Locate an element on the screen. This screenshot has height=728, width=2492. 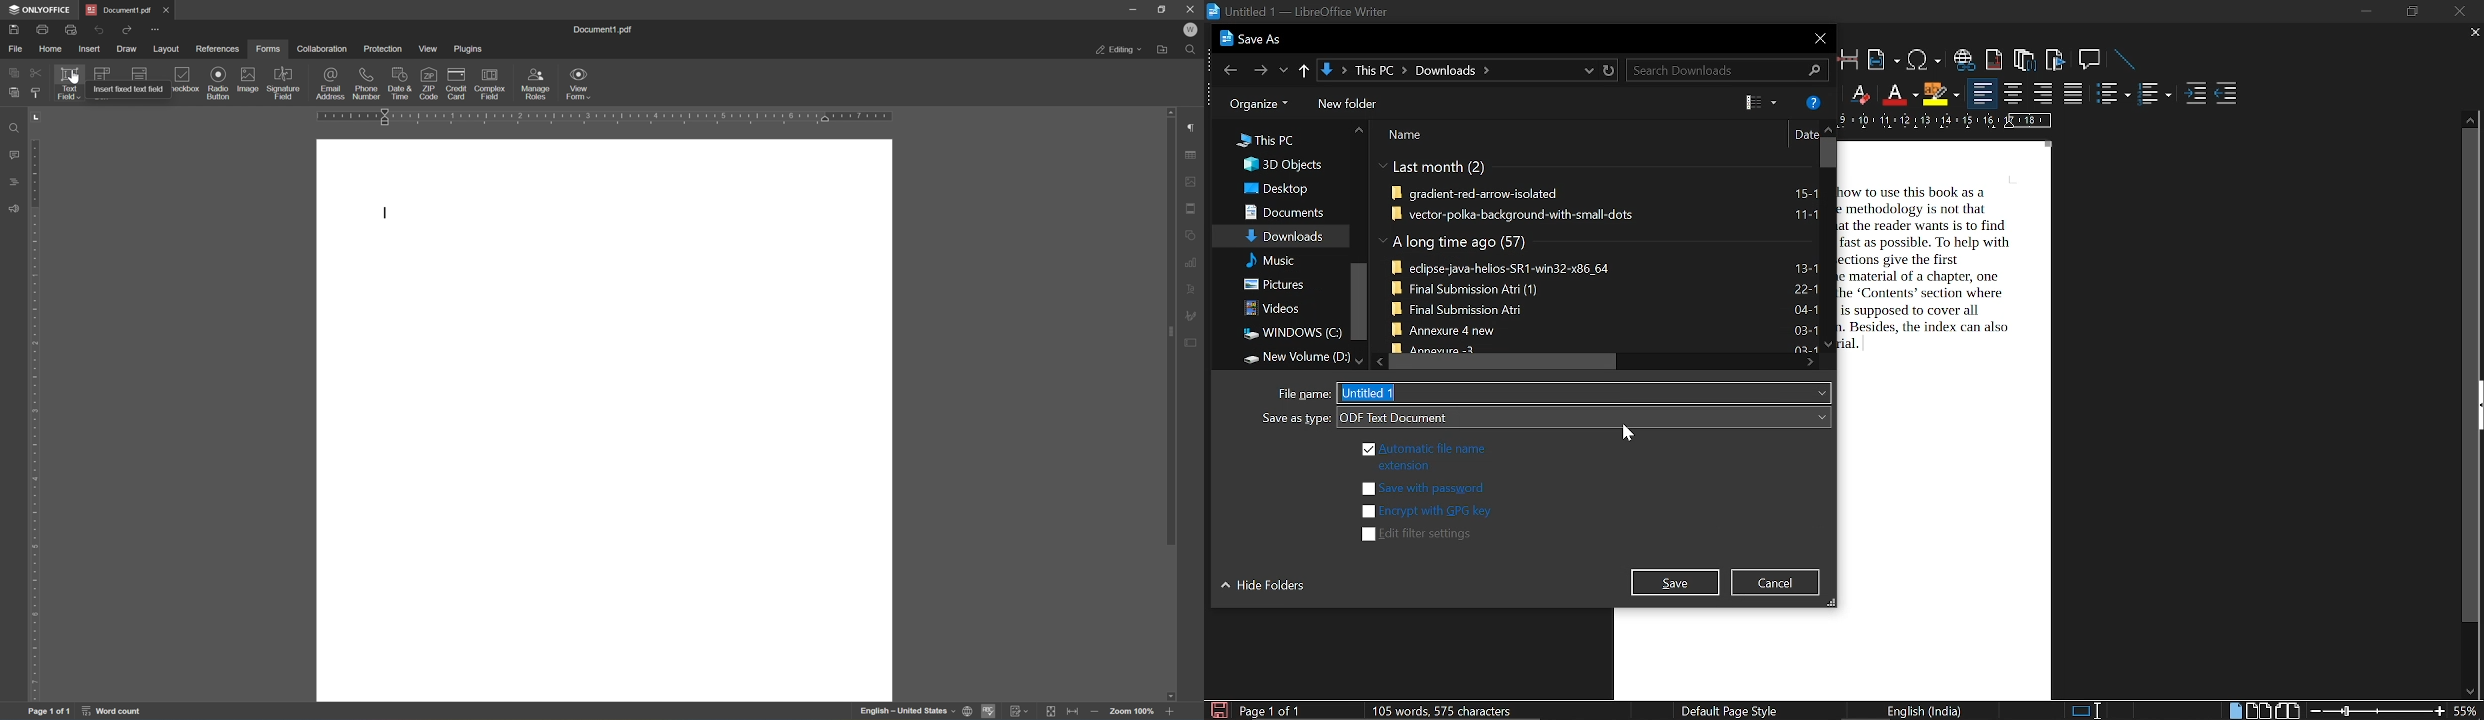
move down is located at coordinates (2466, 692).